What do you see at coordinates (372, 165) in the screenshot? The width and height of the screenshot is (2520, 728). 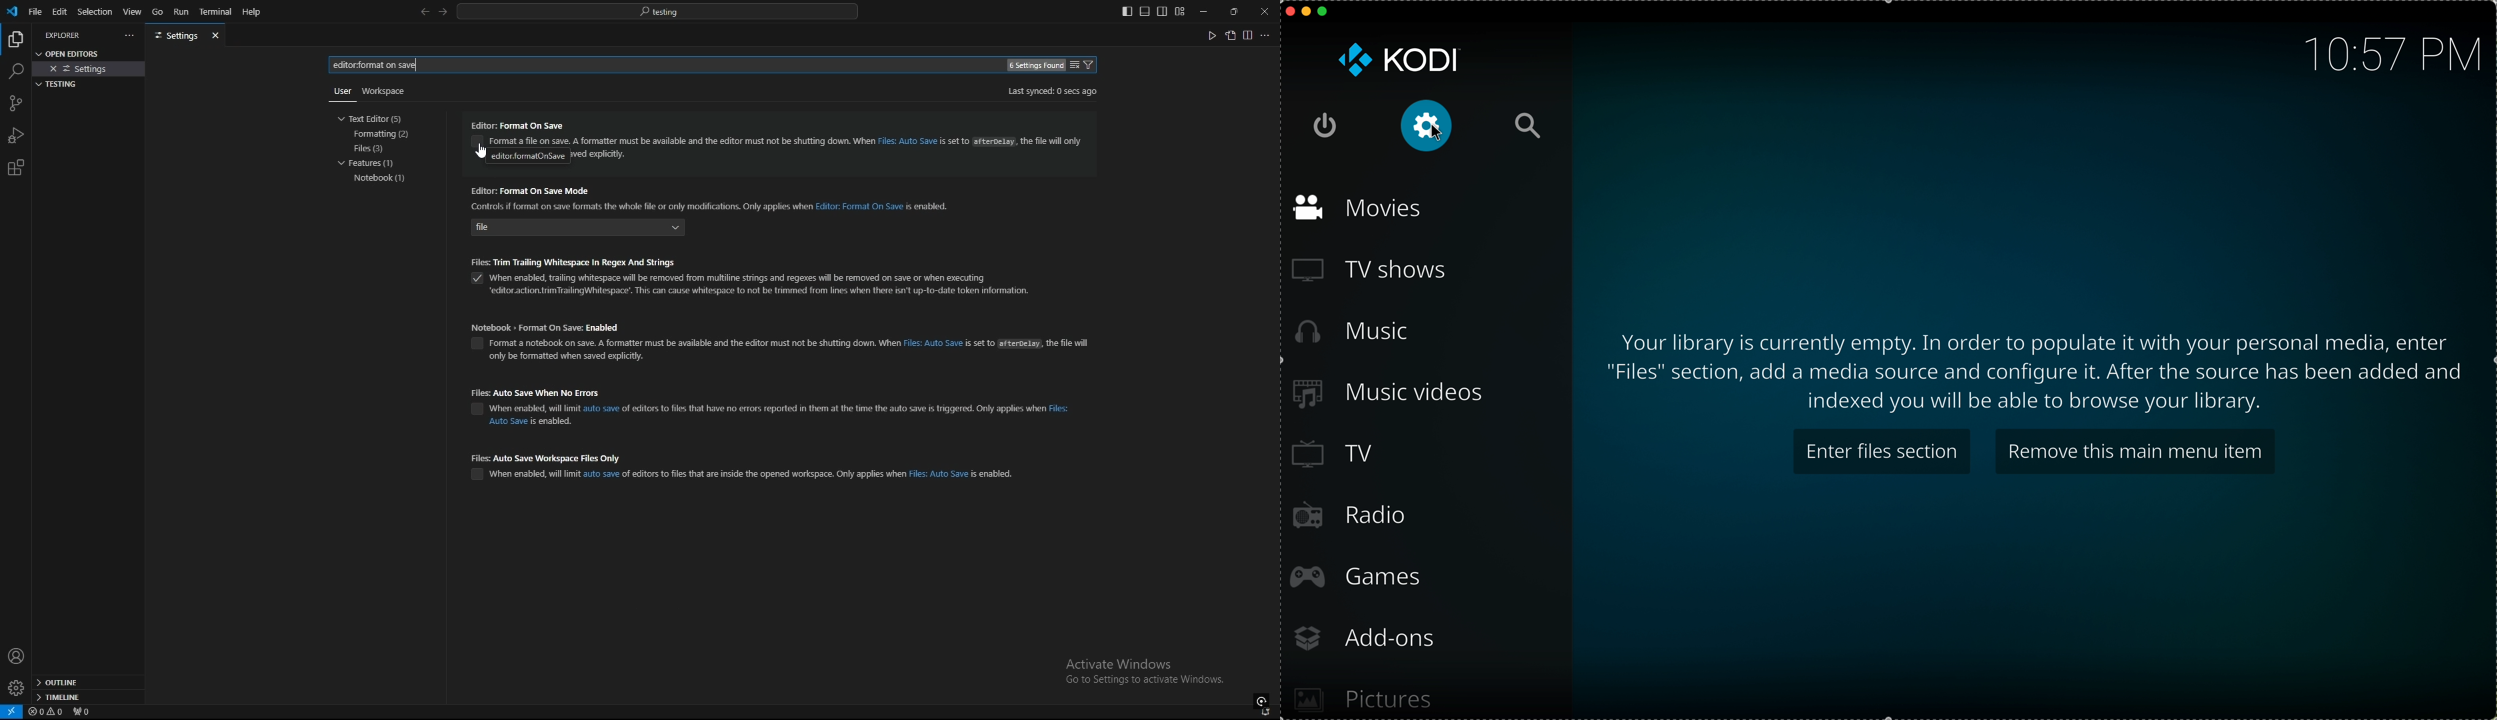 I see `features` at bounding box center [372, 165].